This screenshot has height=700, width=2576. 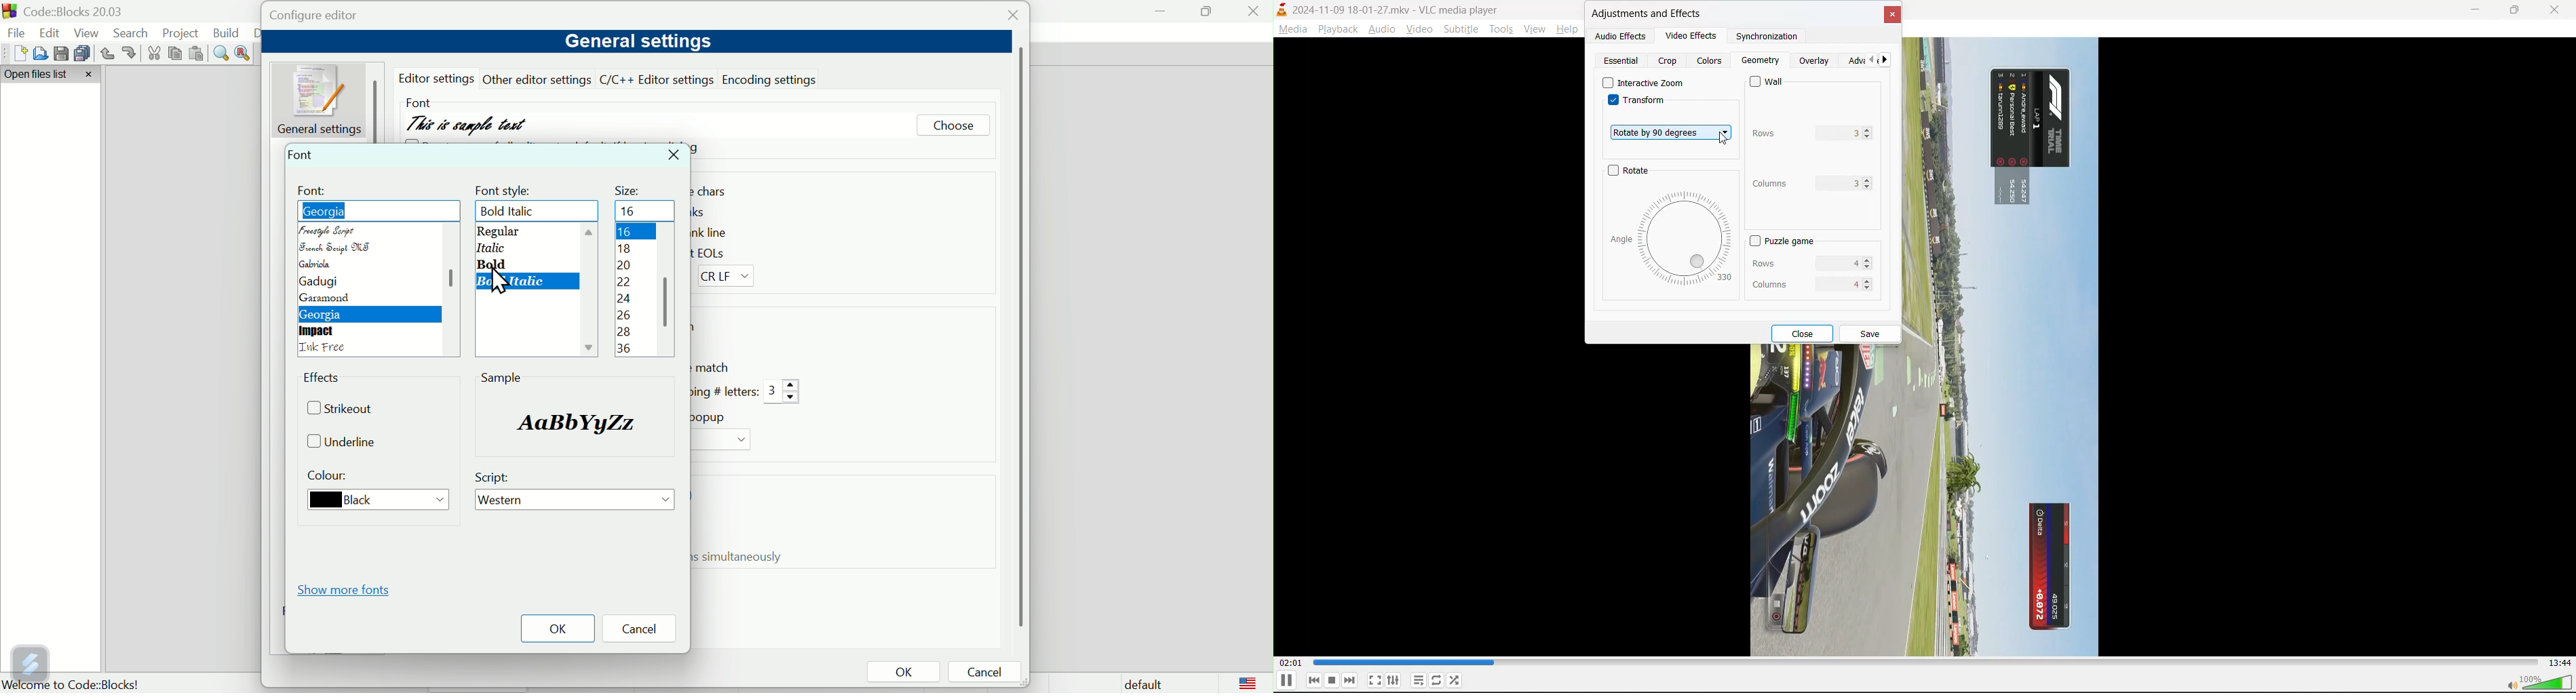 I want to click on scroll bar, so click(x=447, y=285).